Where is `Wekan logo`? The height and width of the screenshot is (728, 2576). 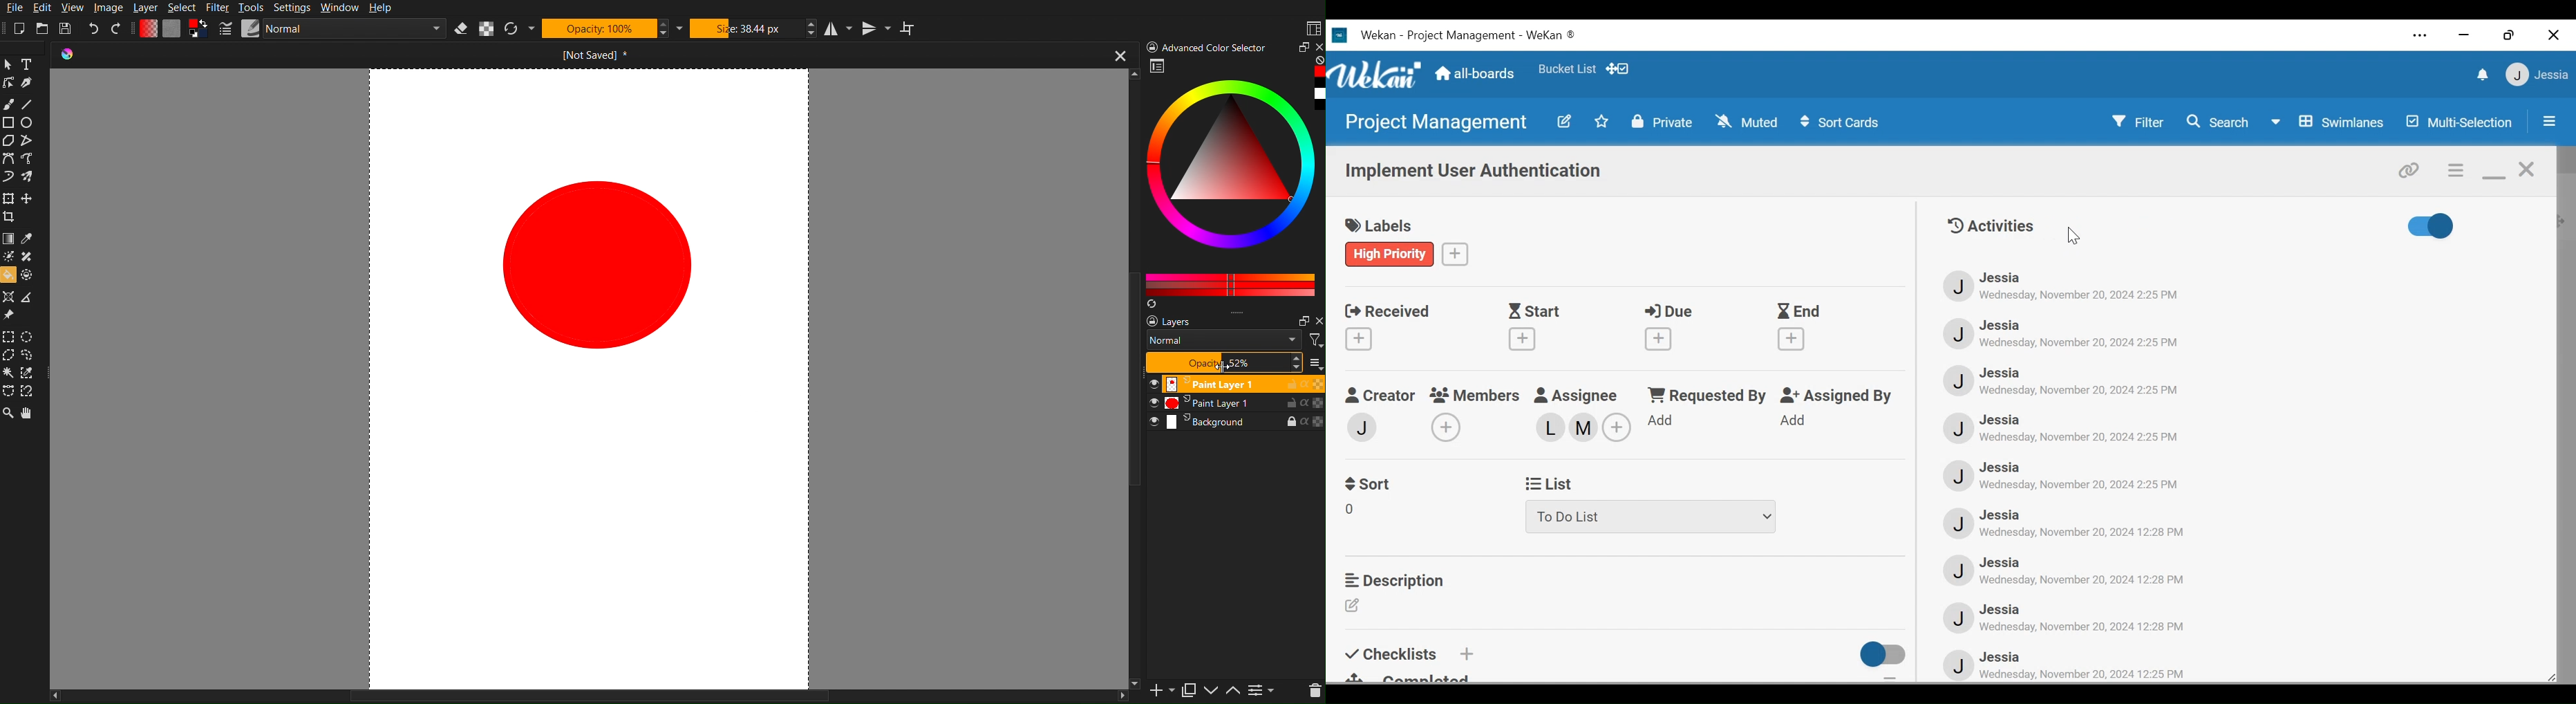 Wekan logo is located at coordinates (1376, 77).